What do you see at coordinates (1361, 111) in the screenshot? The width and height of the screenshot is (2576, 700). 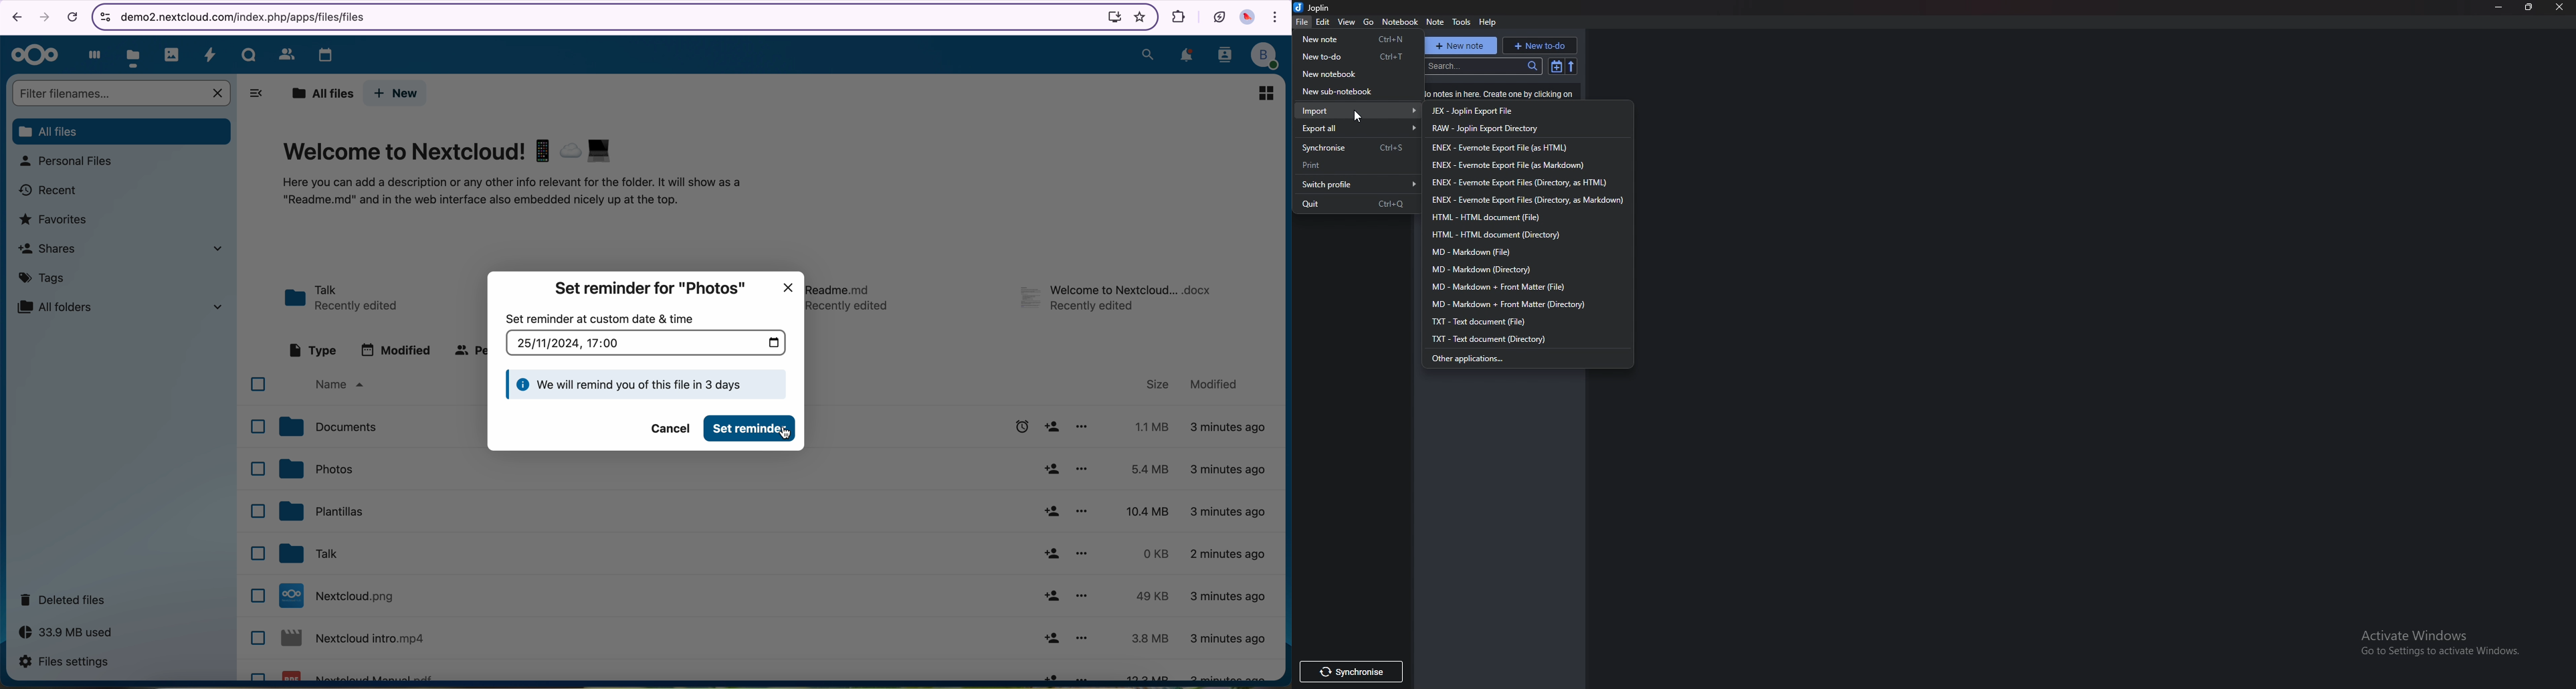 I see `Import` at bounding box center [1361, 111].